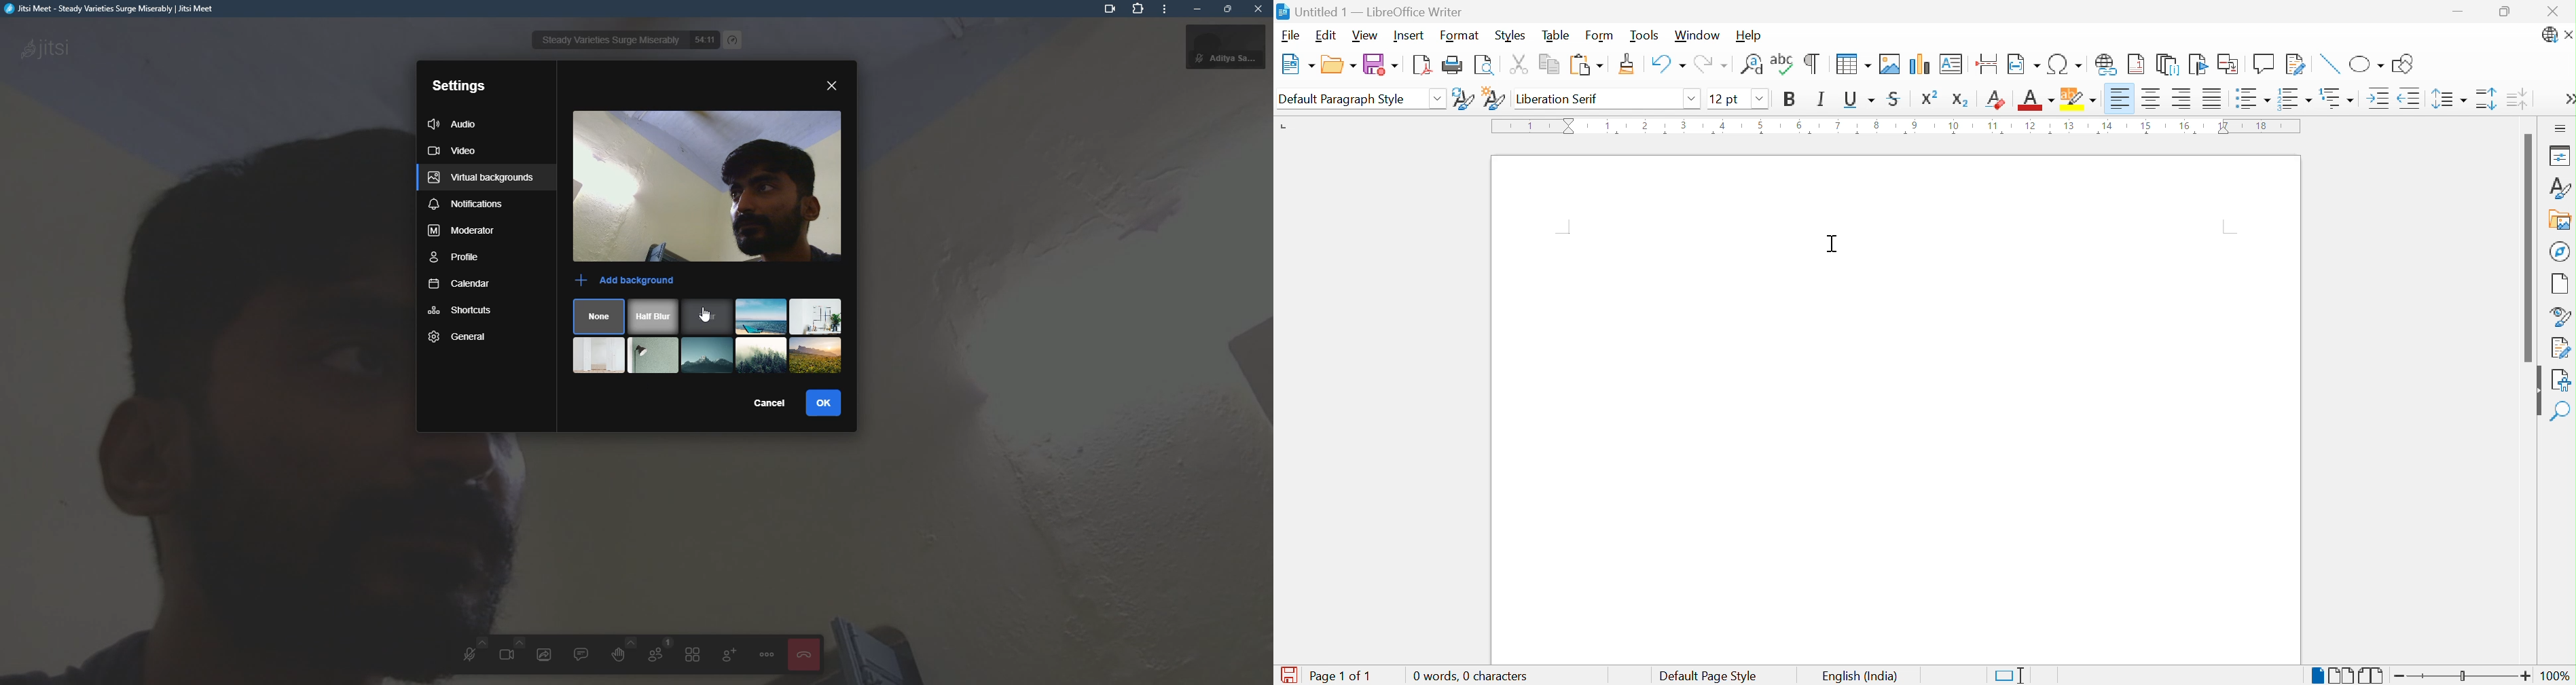 This screenshot has width=2576, height=700. Describe the element at coordinates (2296, 65) in the screenshot. I see `Show track changes functions` at that location.